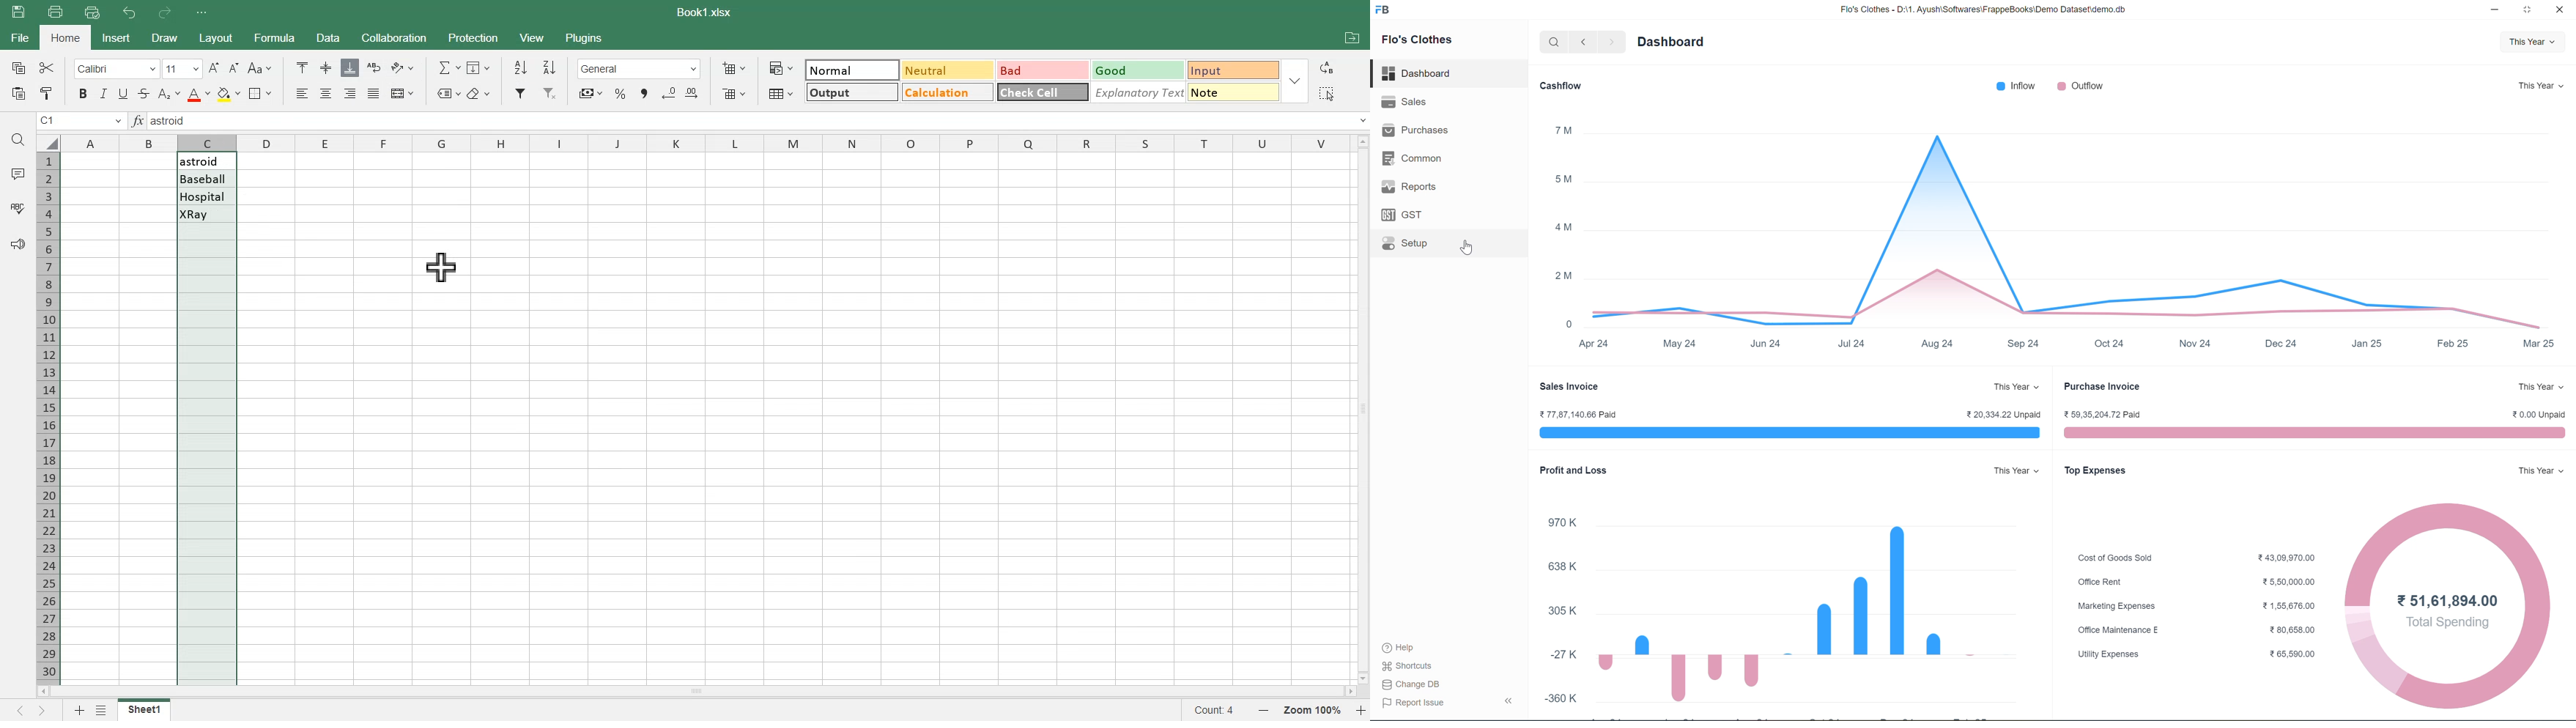 The image size is (2576, 728). I want to click on logo, so click(1383, 8).